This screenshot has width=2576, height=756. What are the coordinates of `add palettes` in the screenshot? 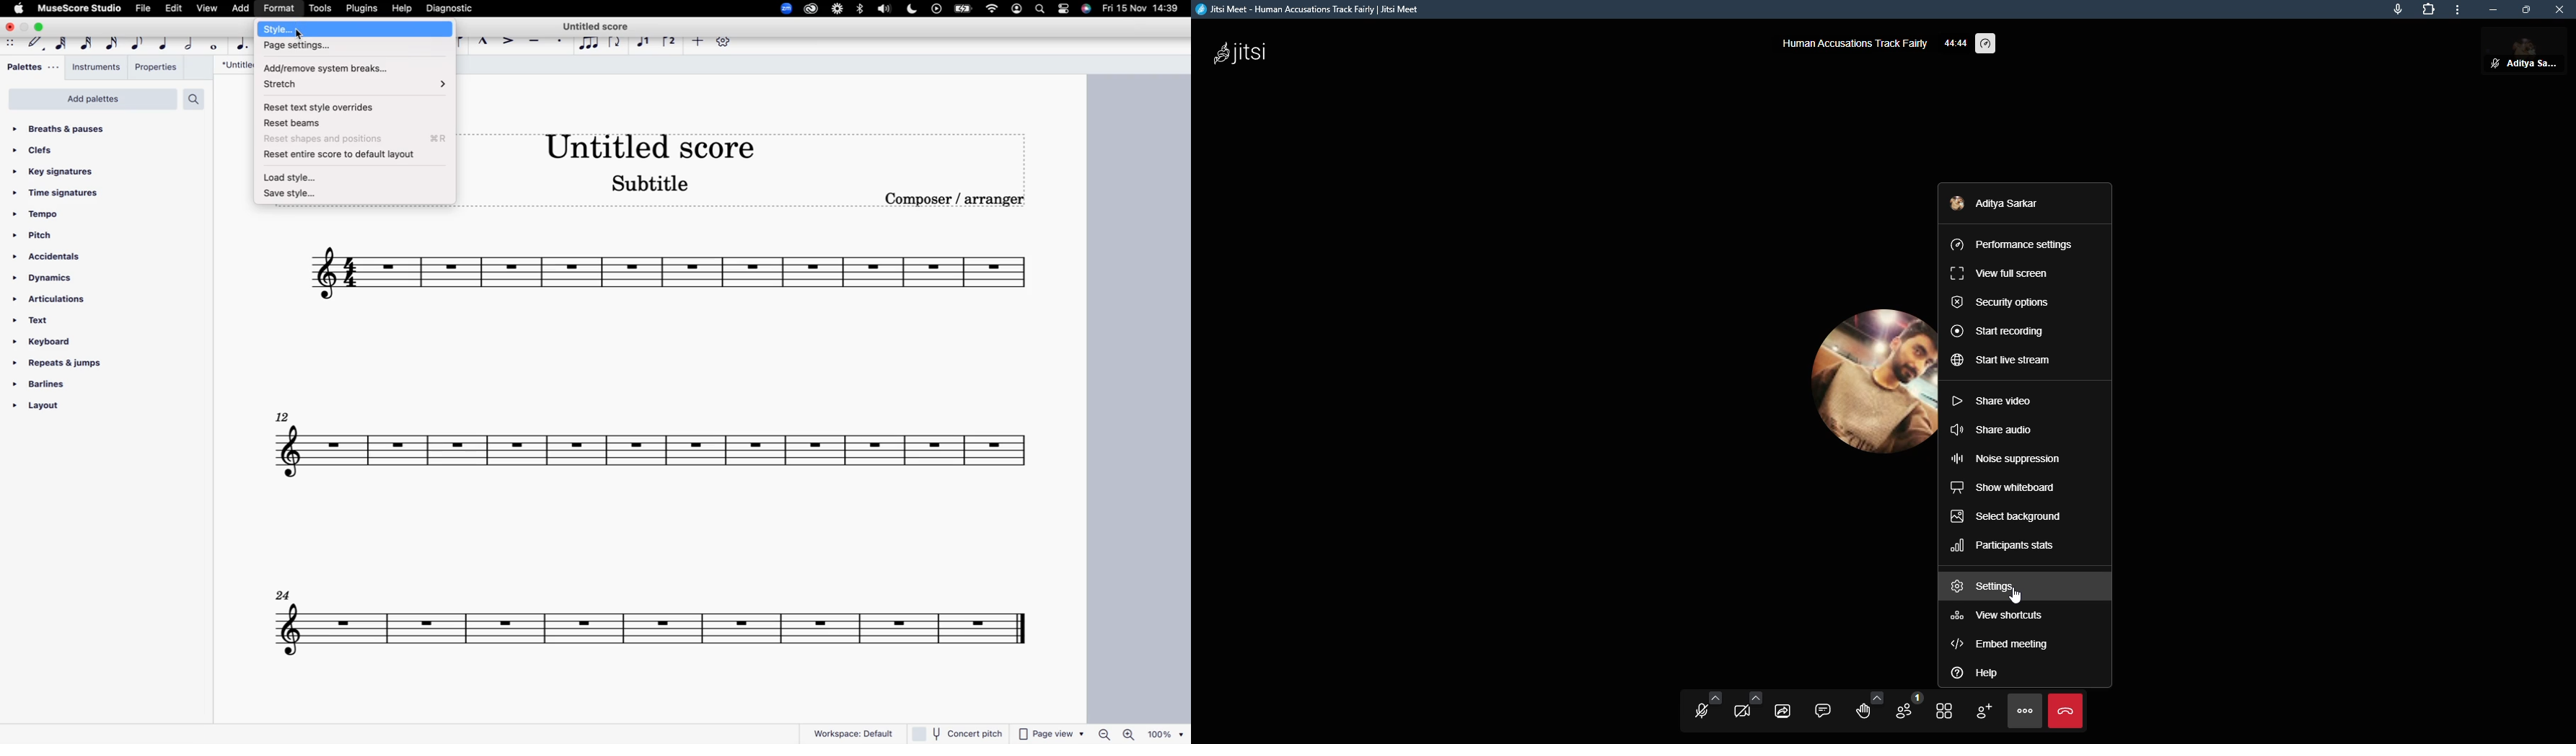 It's located at (92, 101).